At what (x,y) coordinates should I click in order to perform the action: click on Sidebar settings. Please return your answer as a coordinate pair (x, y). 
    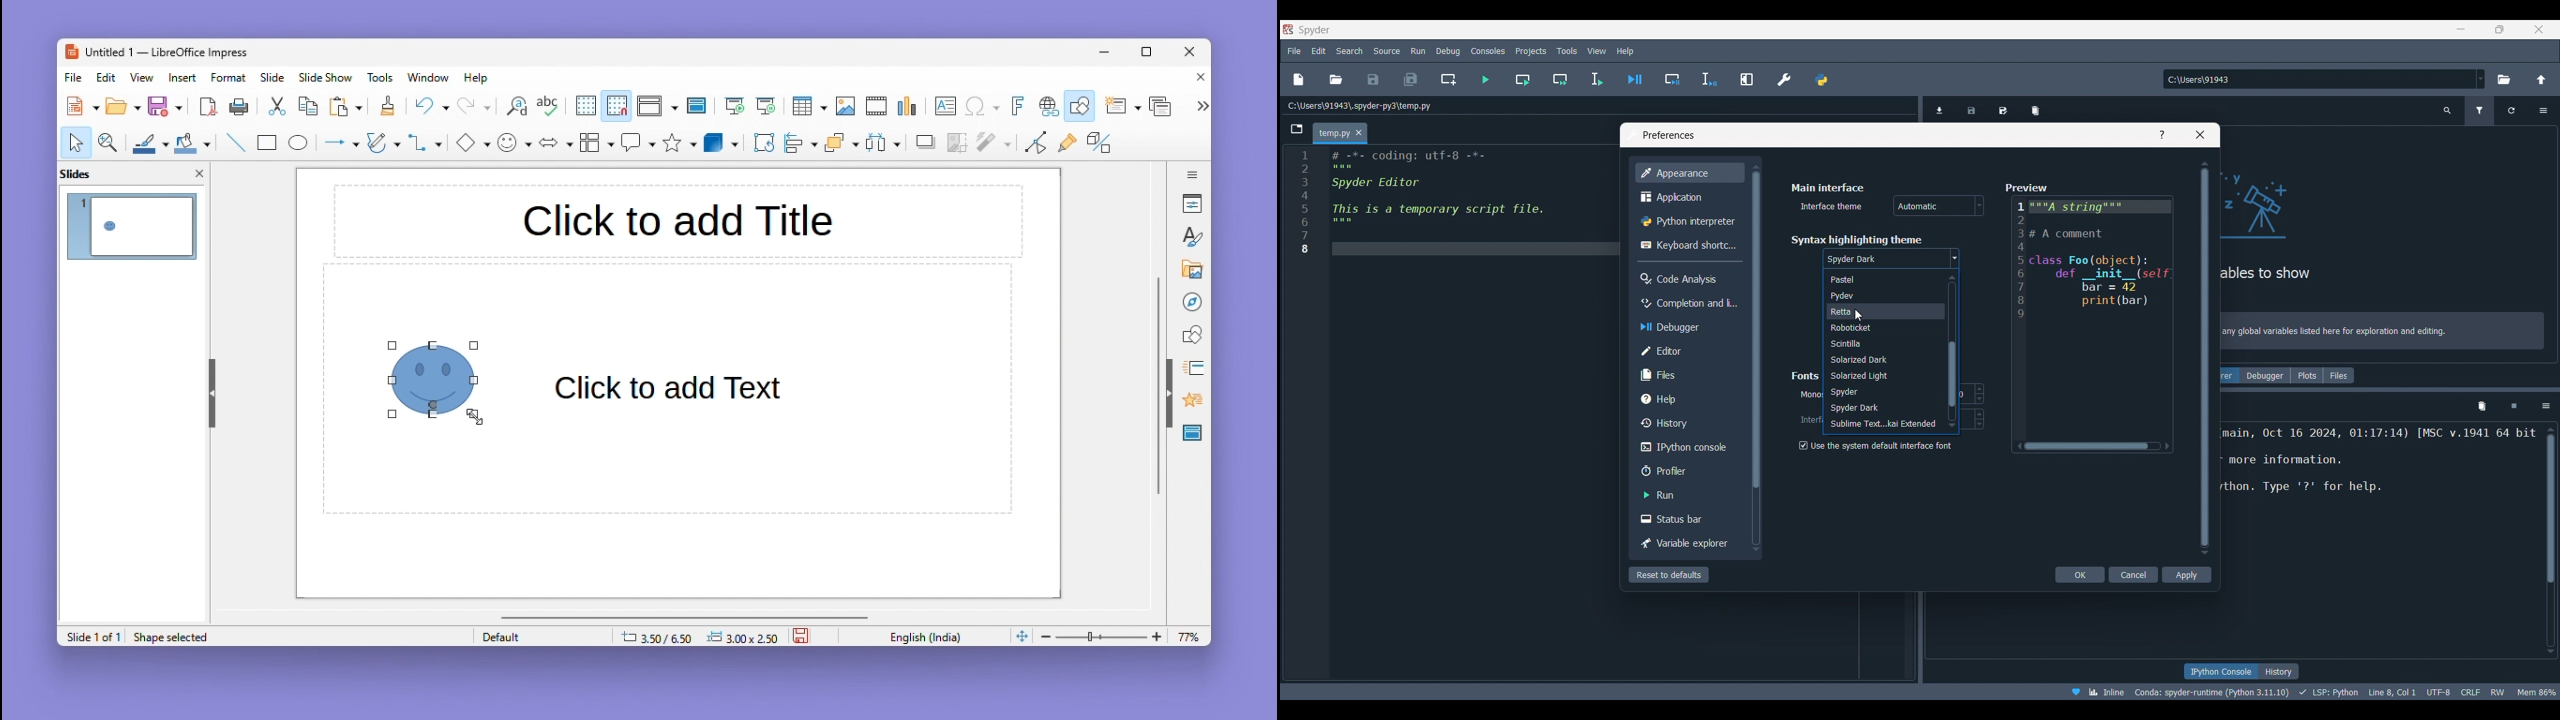
    Looking at the image, I should click on (1193, 172).